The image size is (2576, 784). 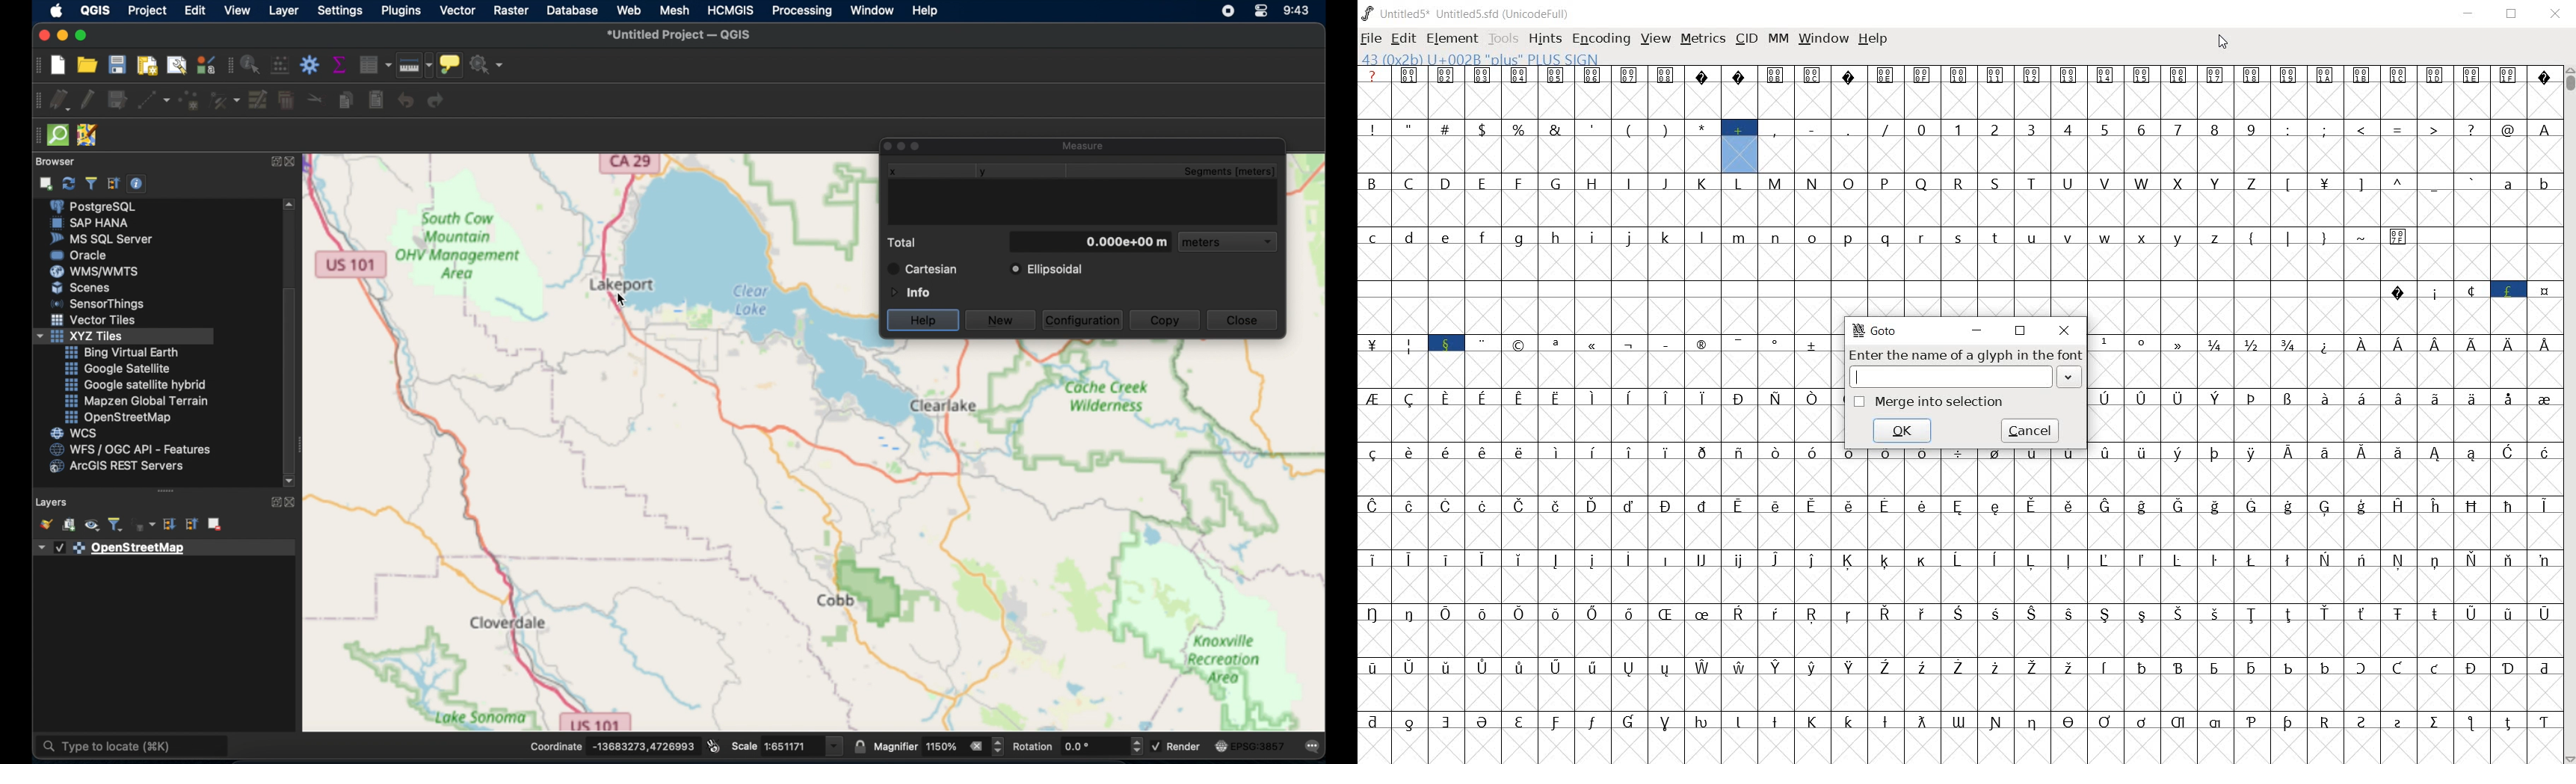 What do you see at coordinates (273, 502) in the screenshot?
I see `expand` at bounding box center [273, 502].